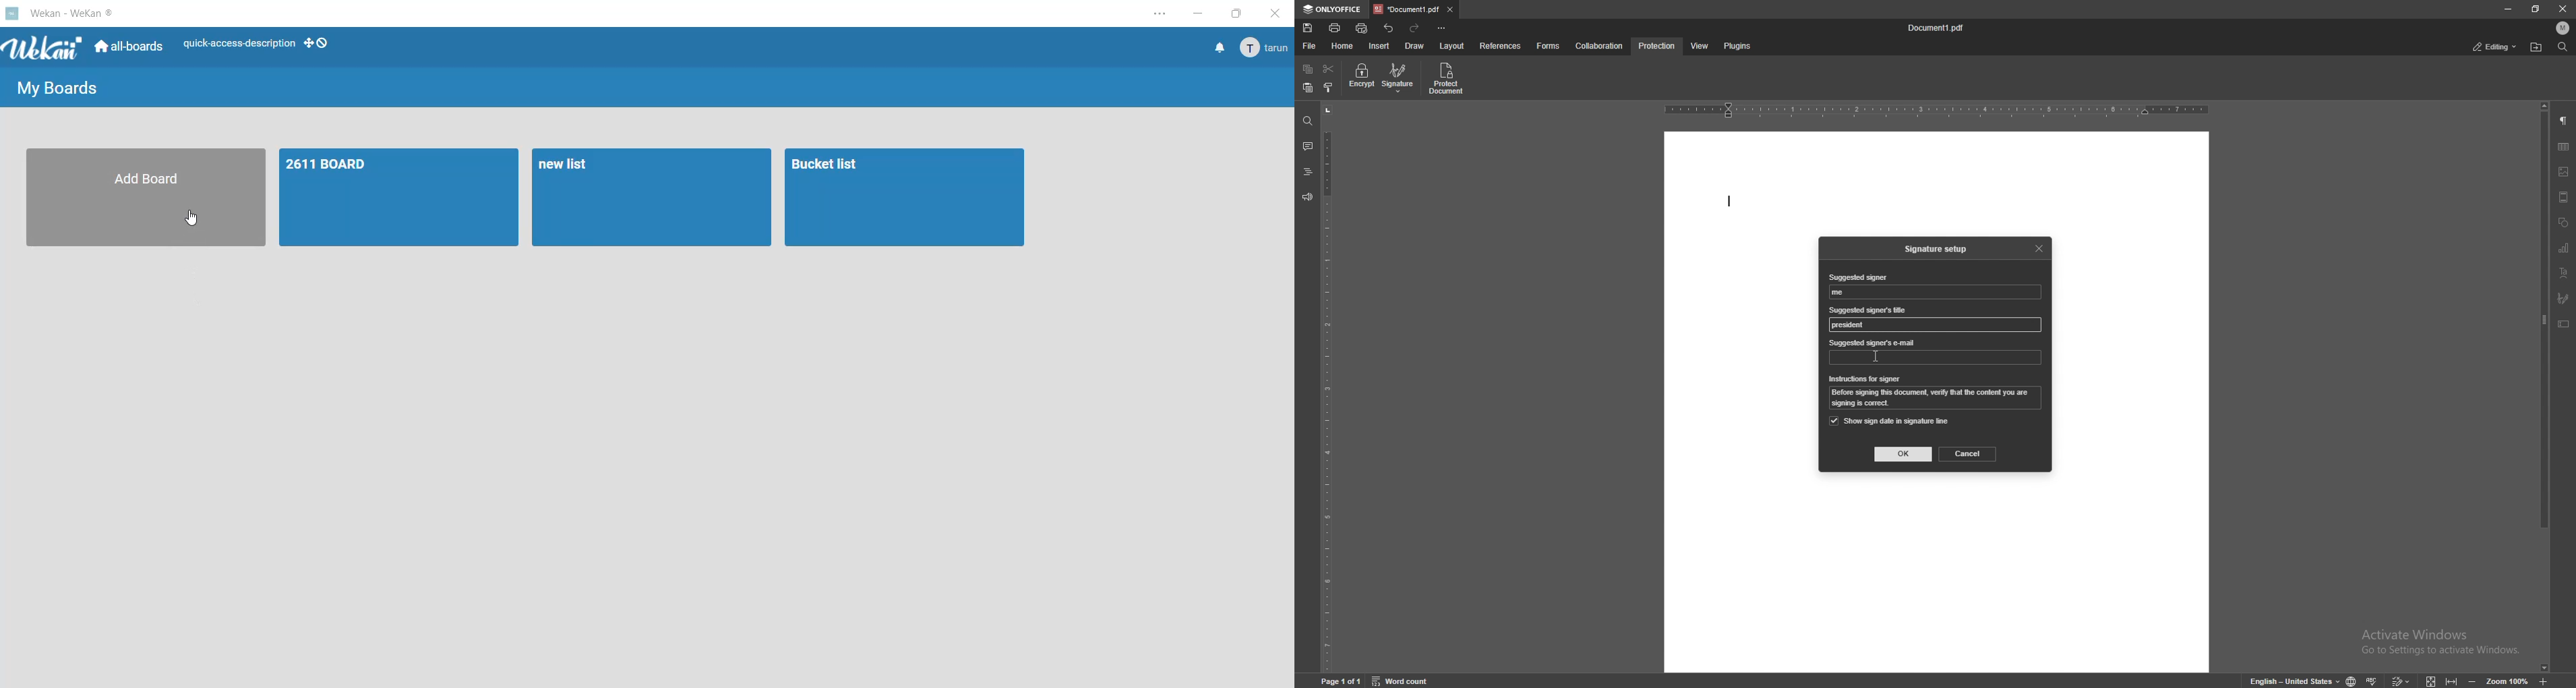  What do you see at coordinates (2563, 223) in the screenshot?
I see `shapes` at bounding box center [2563, 223].